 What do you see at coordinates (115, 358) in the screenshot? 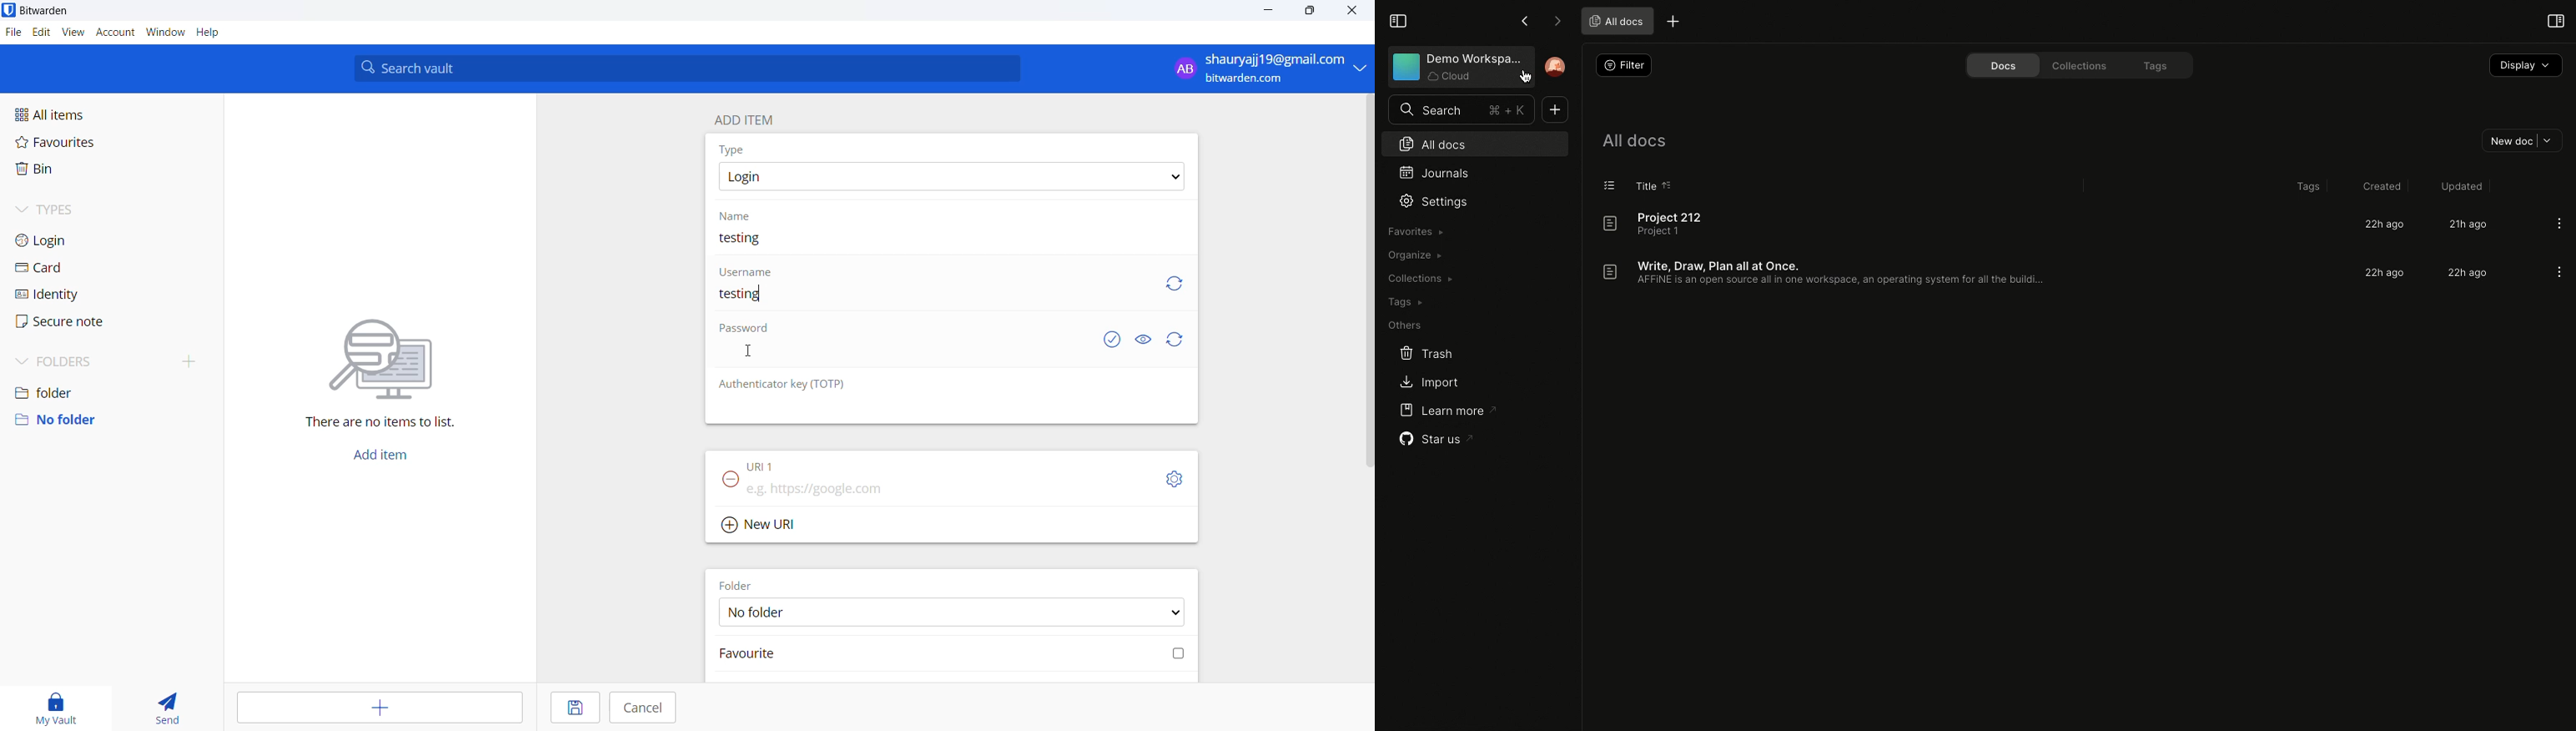
I see `folders` at bounding box center [115, 358].